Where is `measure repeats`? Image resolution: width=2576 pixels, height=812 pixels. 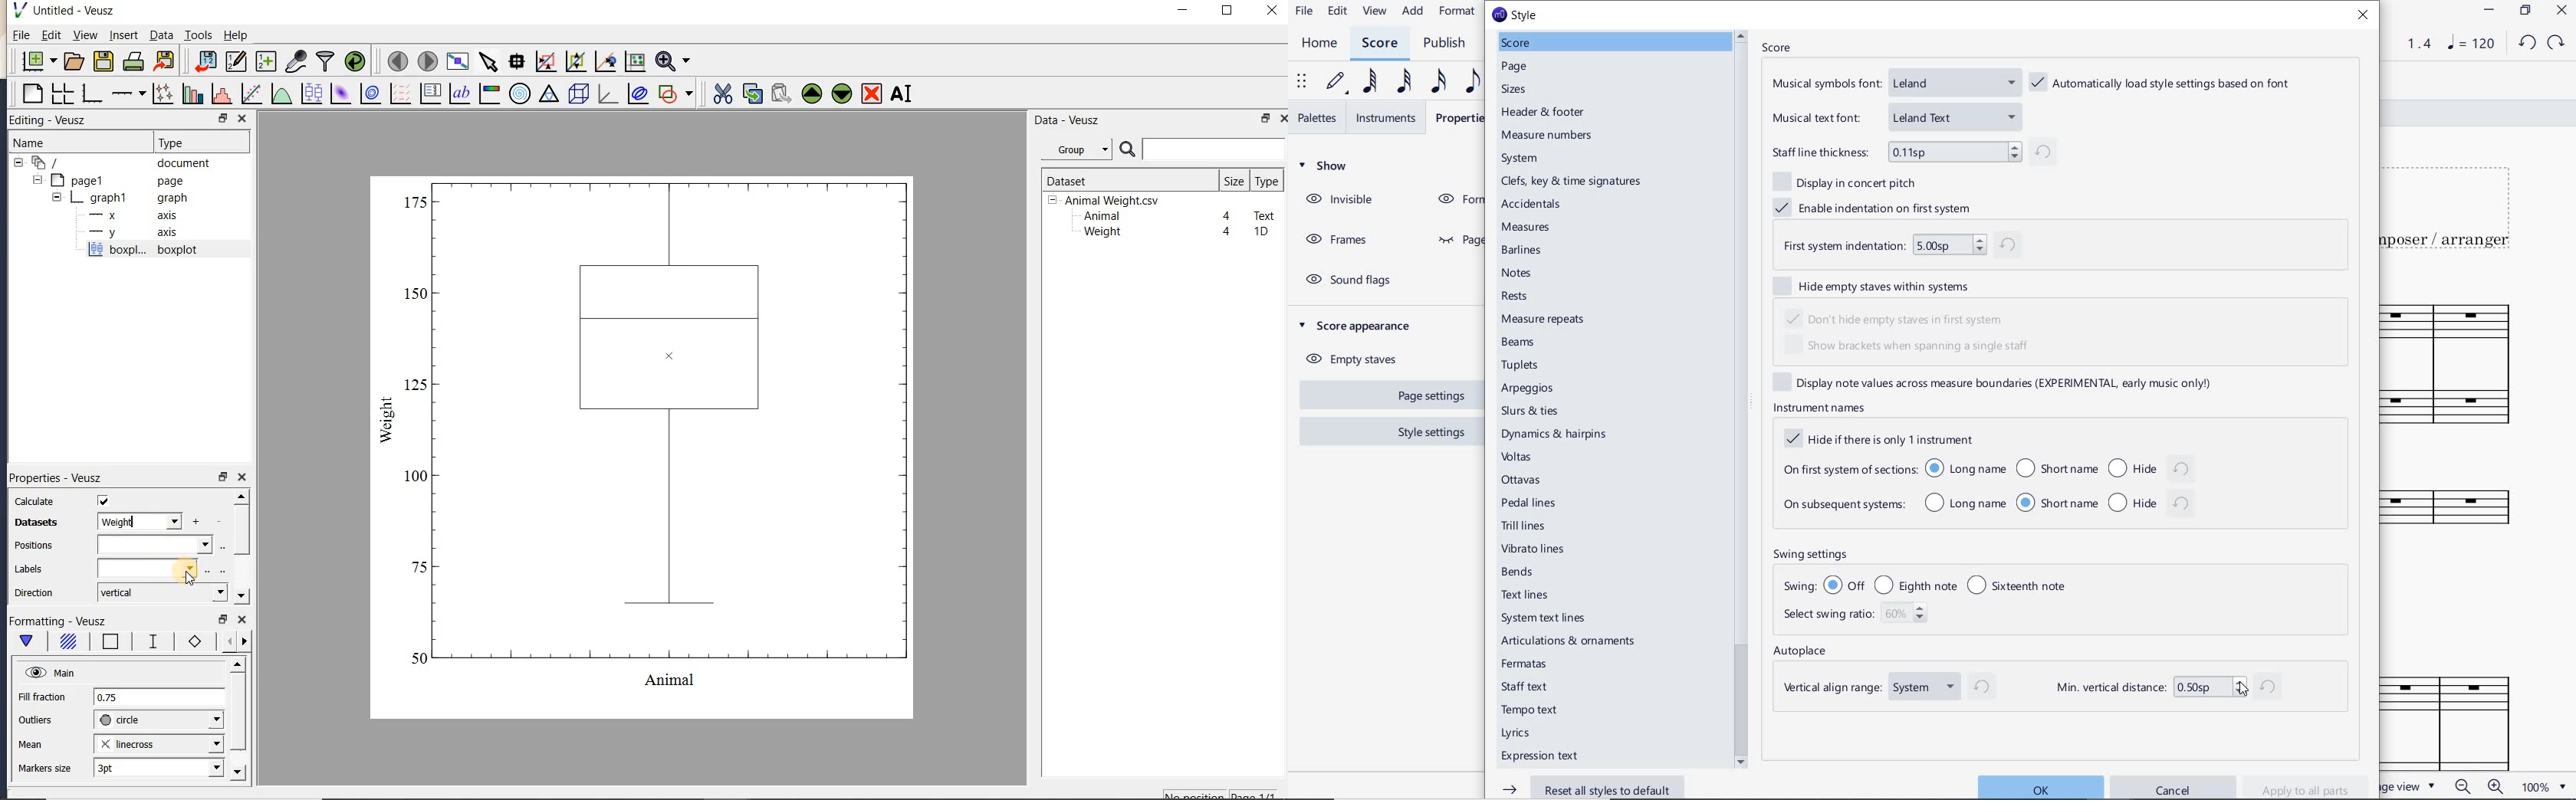 measure repeats is located at coordinates (1543, 319).